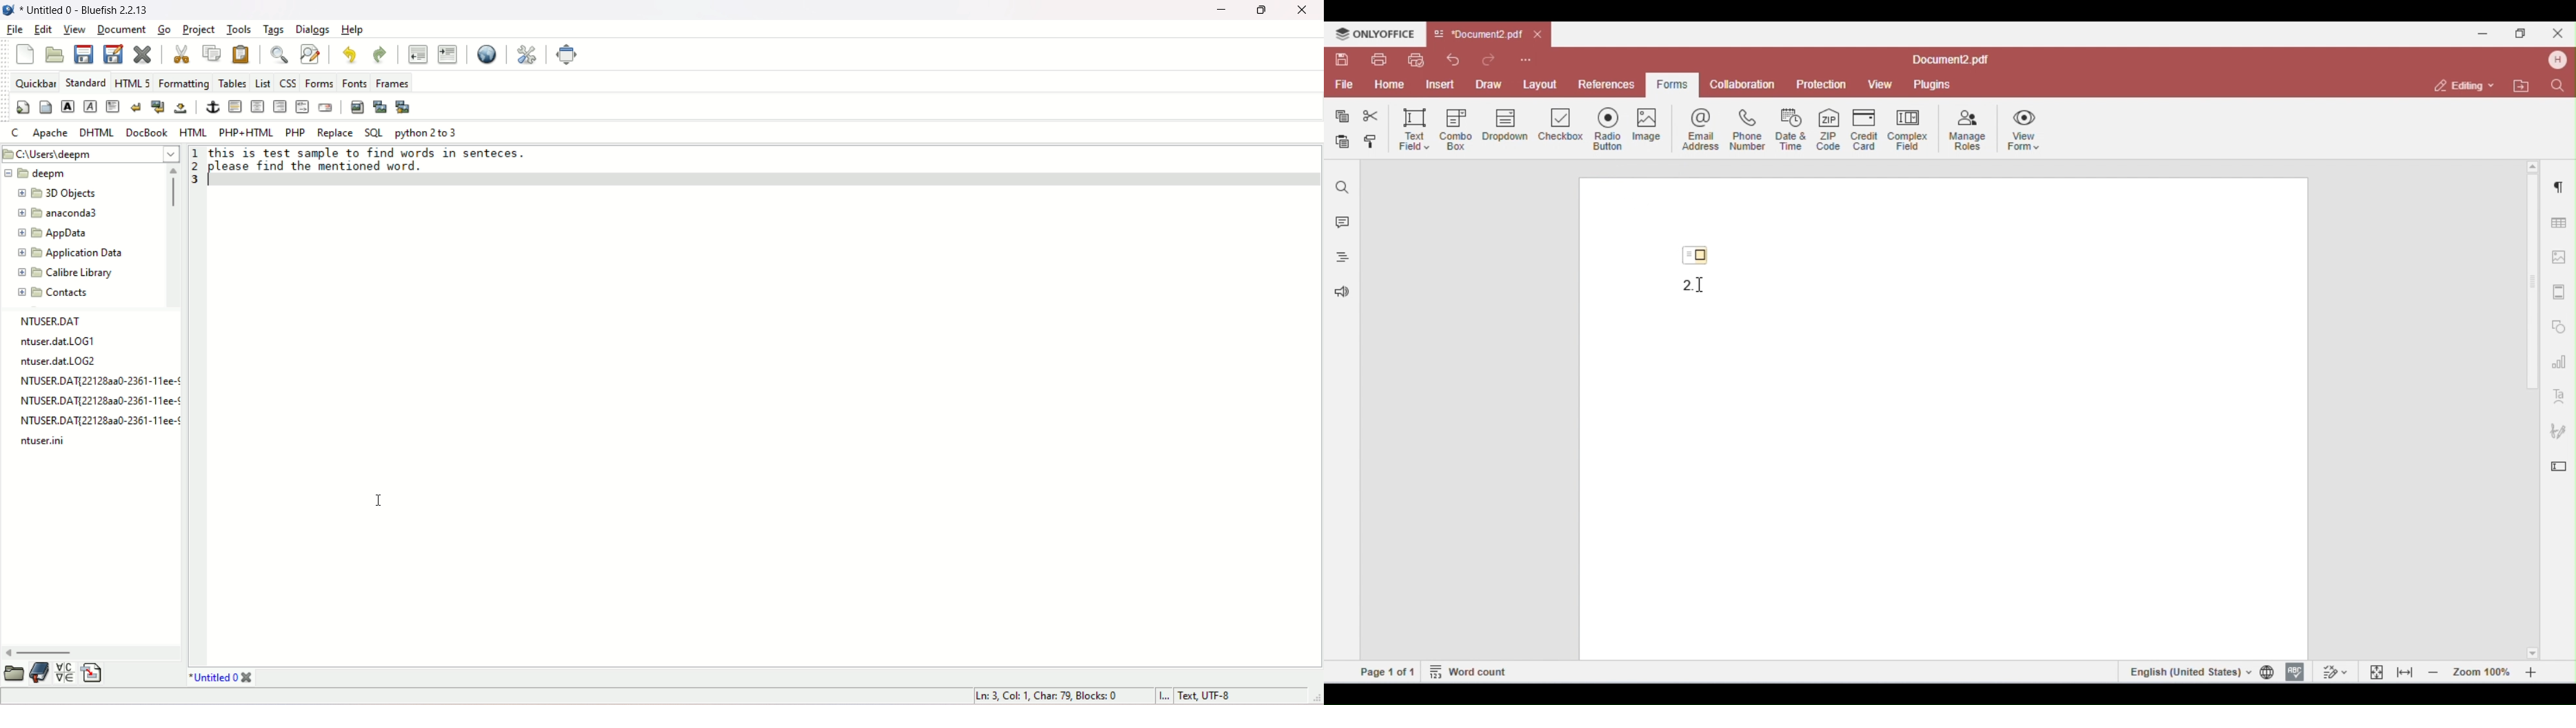 The width and height of the screenshot is (2576, 728). Describe the element at coordinates (181, 53) in the screenshot. I see `cut` at that location.